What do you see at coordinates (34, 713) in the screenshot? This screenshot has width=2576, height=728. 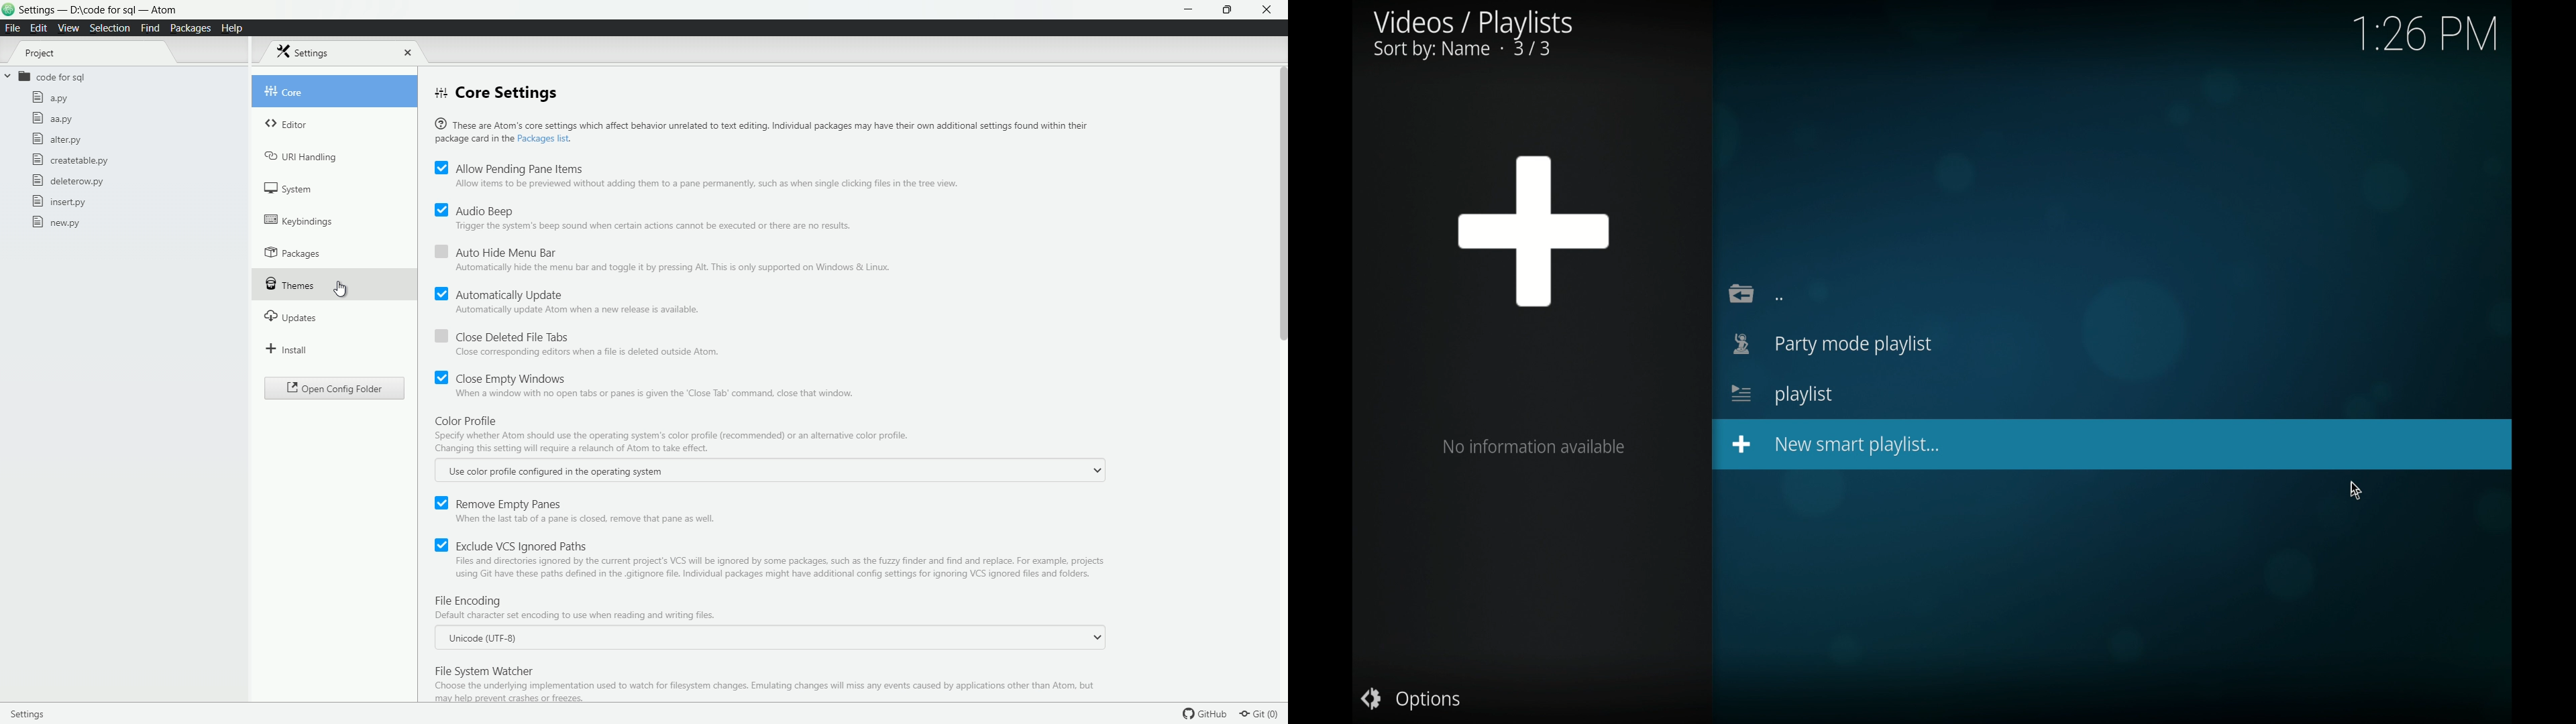 I see `settings ` at bounding box center [34, 713].